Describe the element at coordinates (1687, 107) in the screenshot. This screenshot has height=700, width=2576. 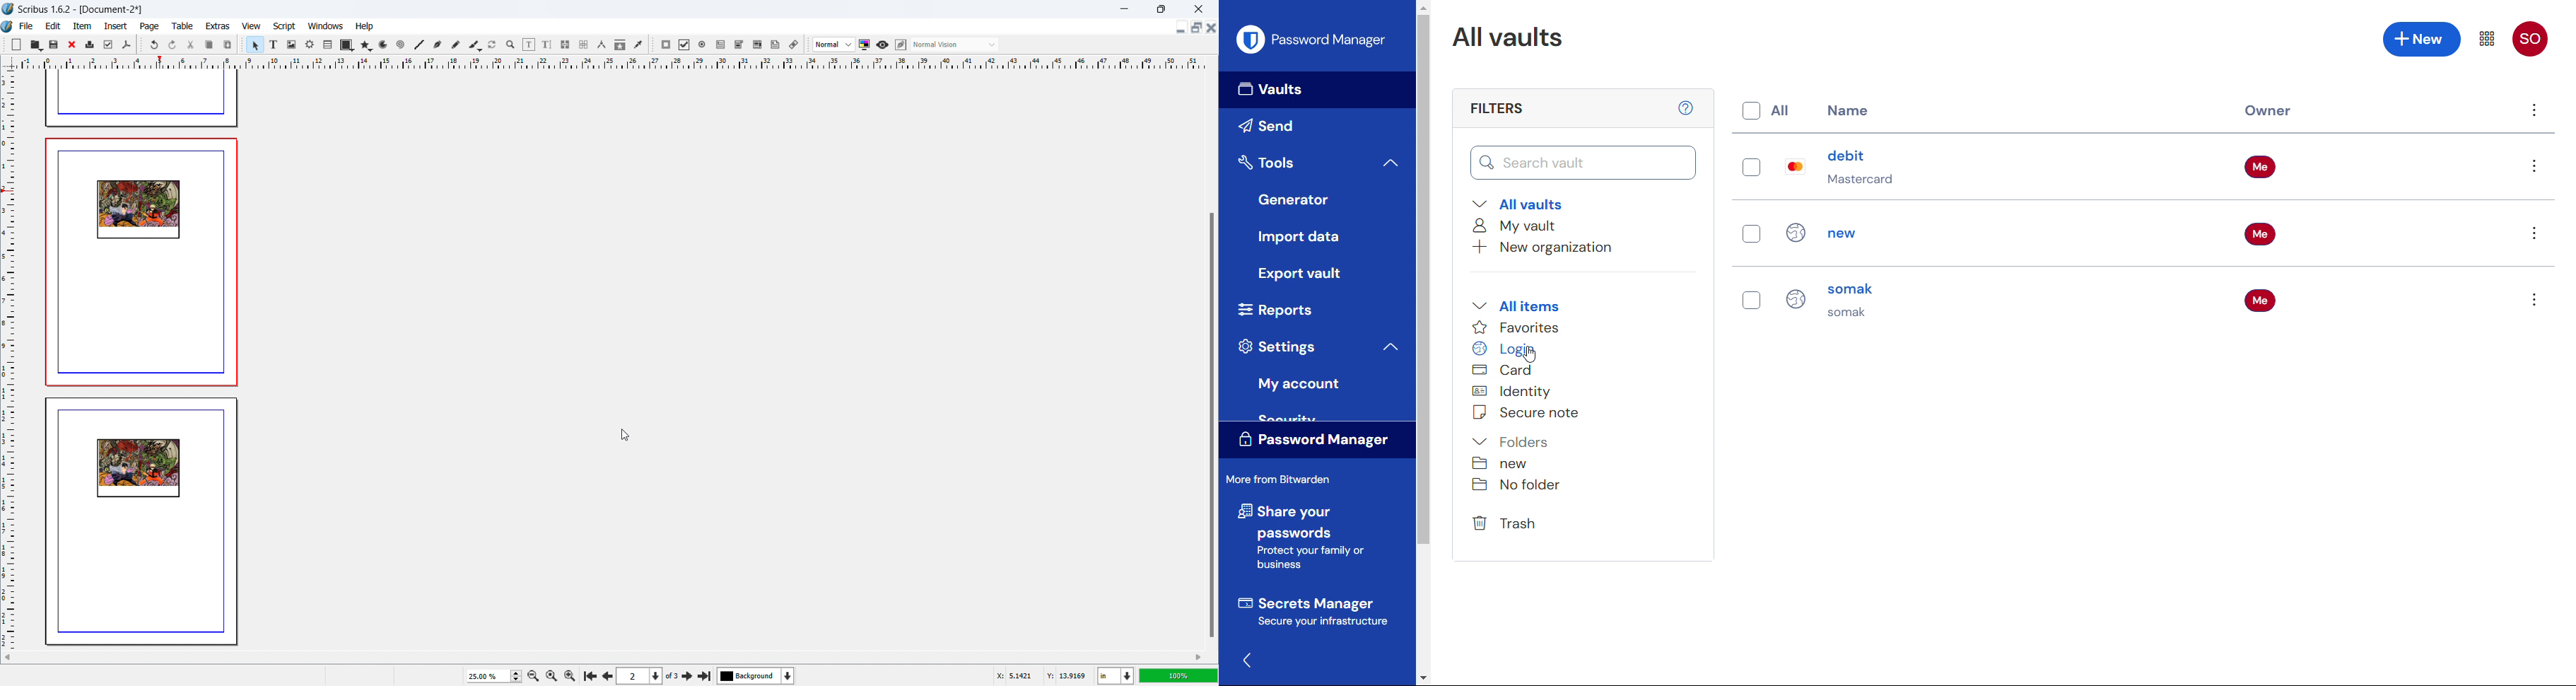
I see `help ` at that location.